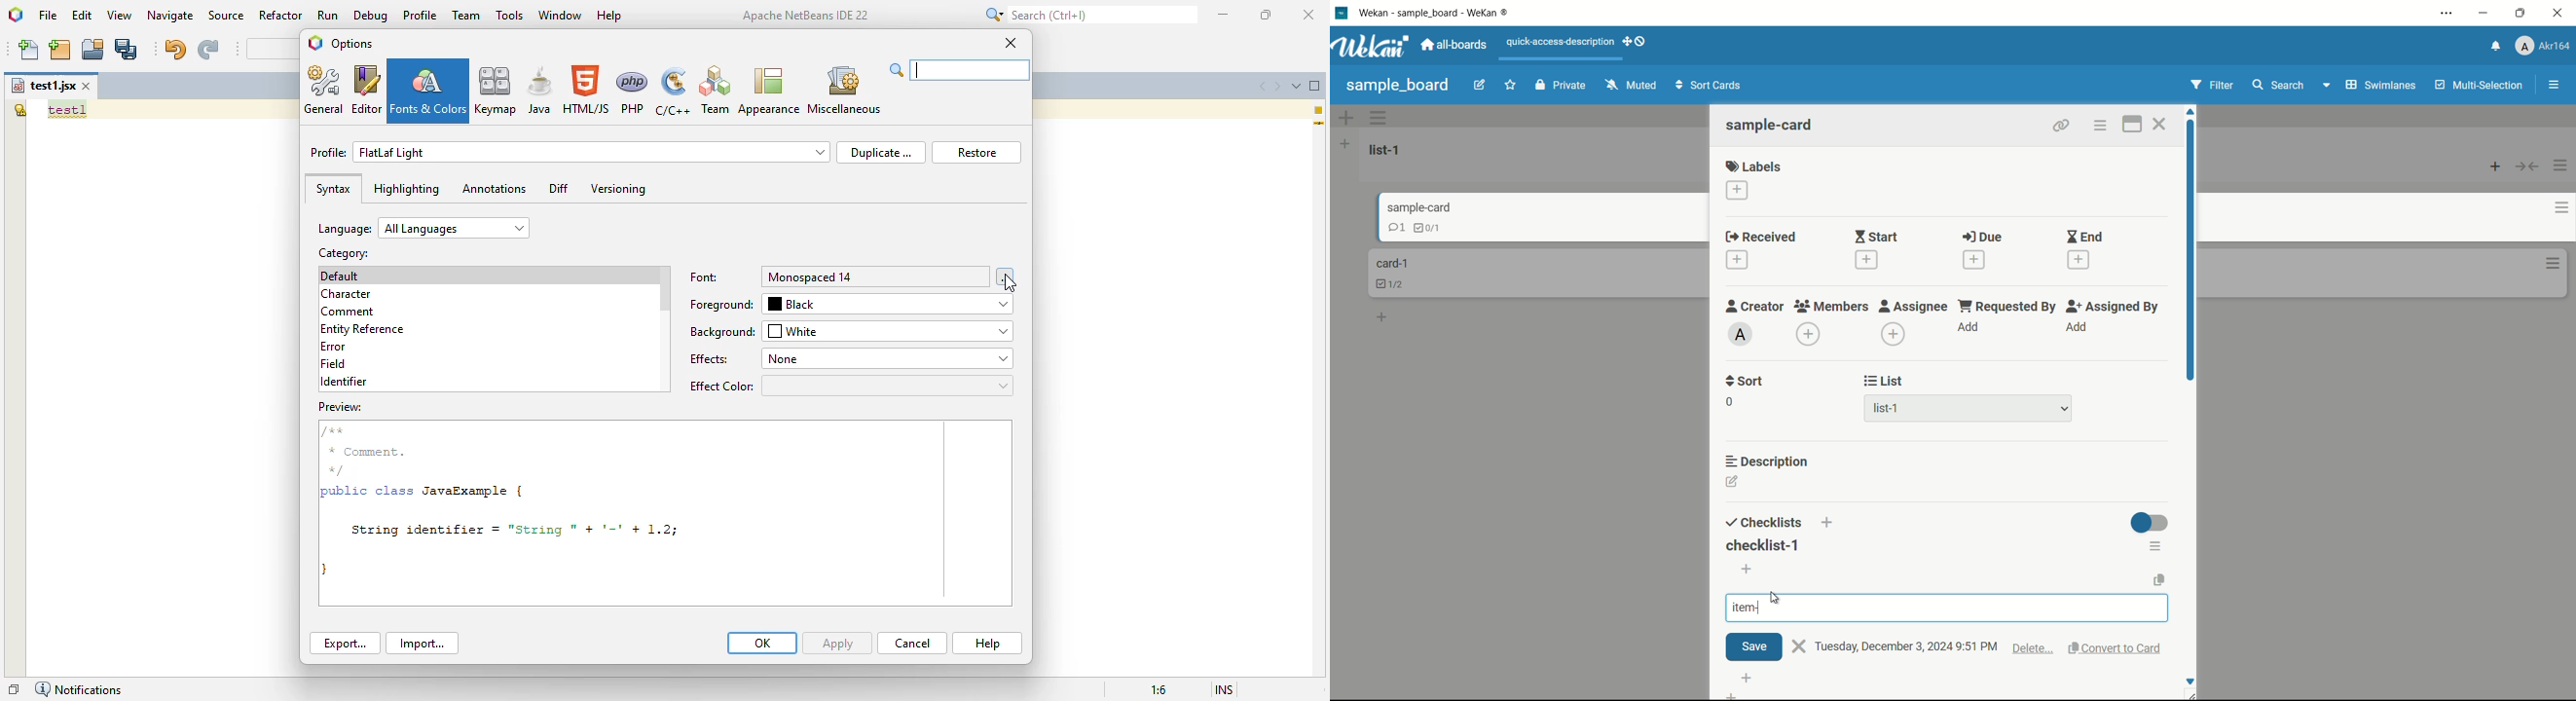 The image size is (2576, 728). I want to click on board name, so click(1397, 86).